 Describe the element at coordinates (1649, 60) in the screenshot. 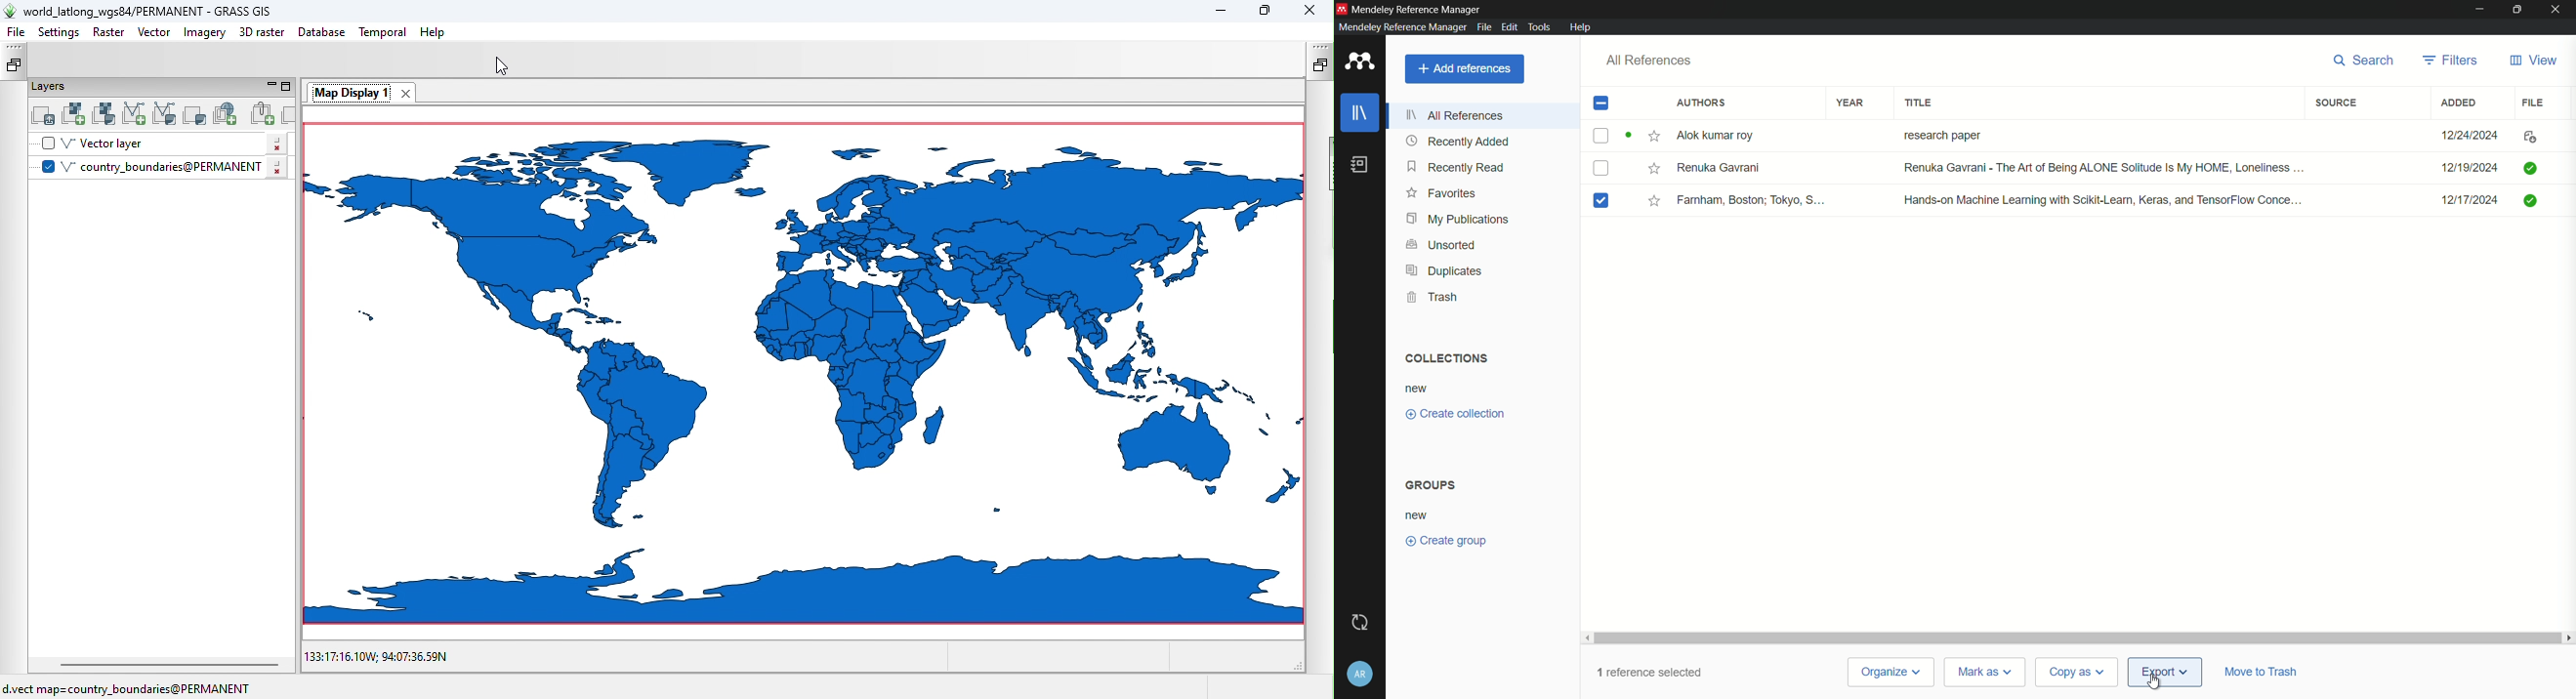

I see `all references` at that location.